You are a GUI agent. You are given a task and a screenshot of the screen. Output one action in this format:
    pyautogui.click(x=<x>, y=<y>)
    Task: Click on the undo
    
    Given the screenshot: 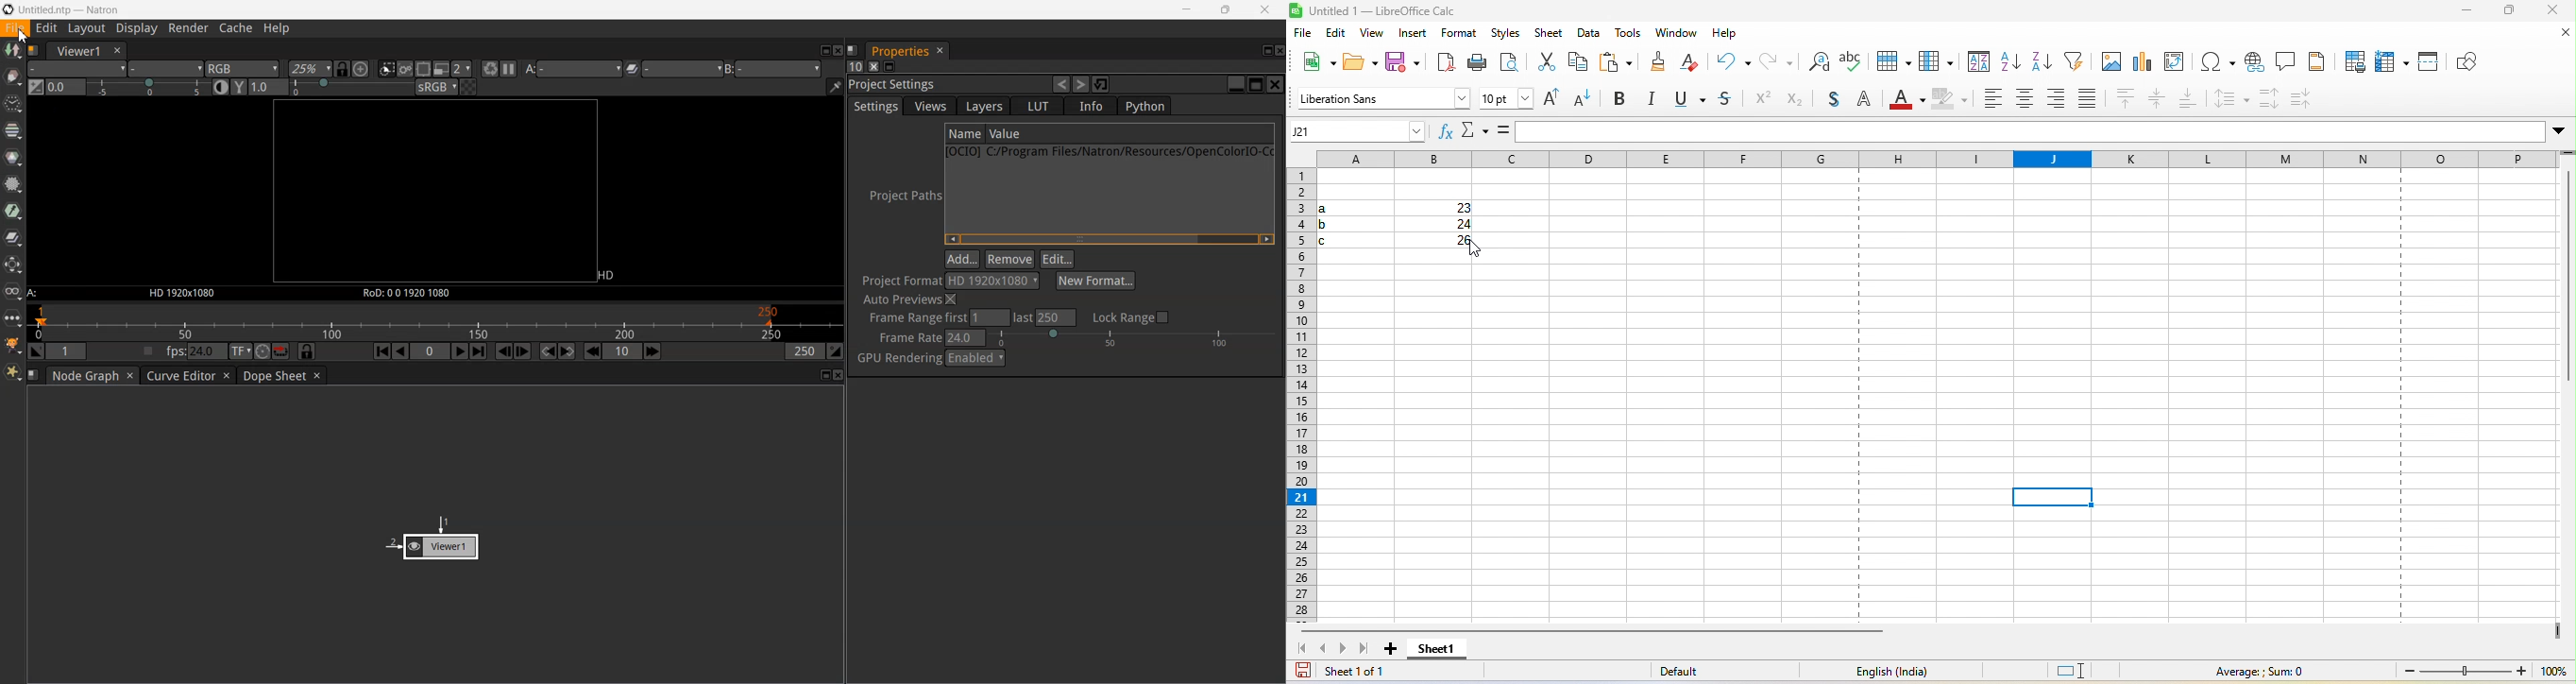 What is the action you would take?
    pyautogui.click(x=1733, y=60)
    